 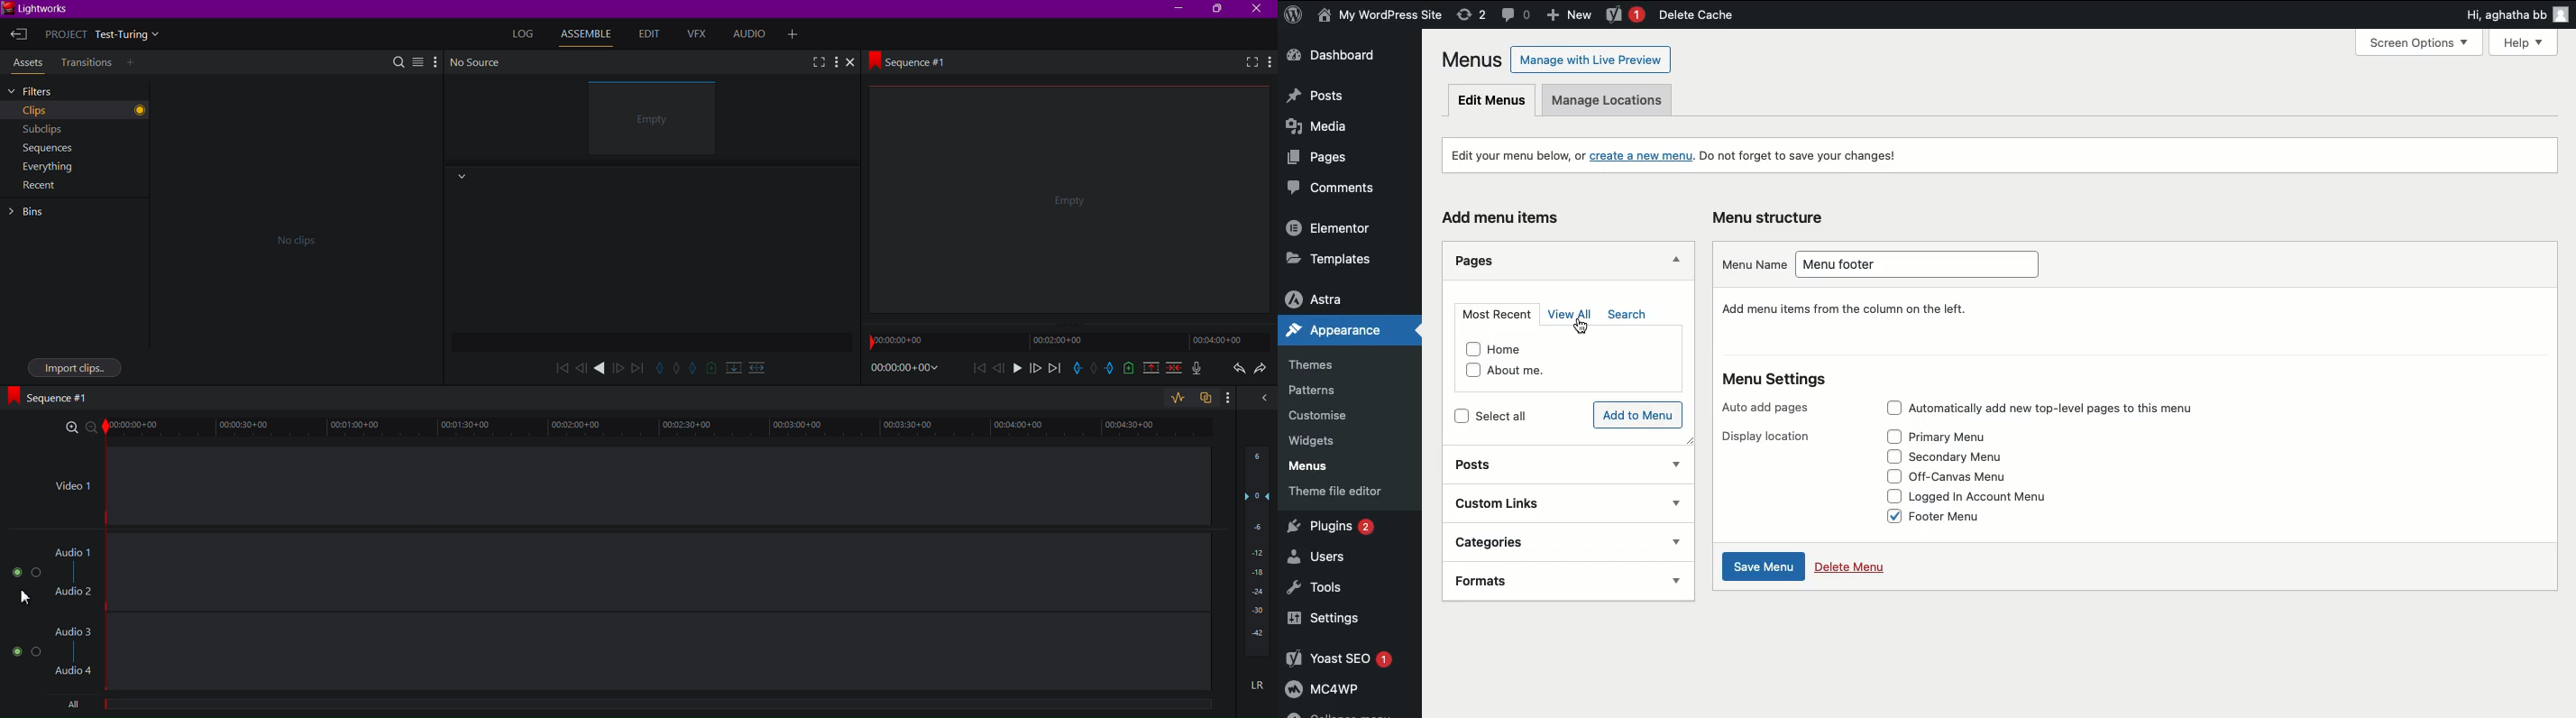 I want to click on Audio Track 1, so click(x=660, y=572).